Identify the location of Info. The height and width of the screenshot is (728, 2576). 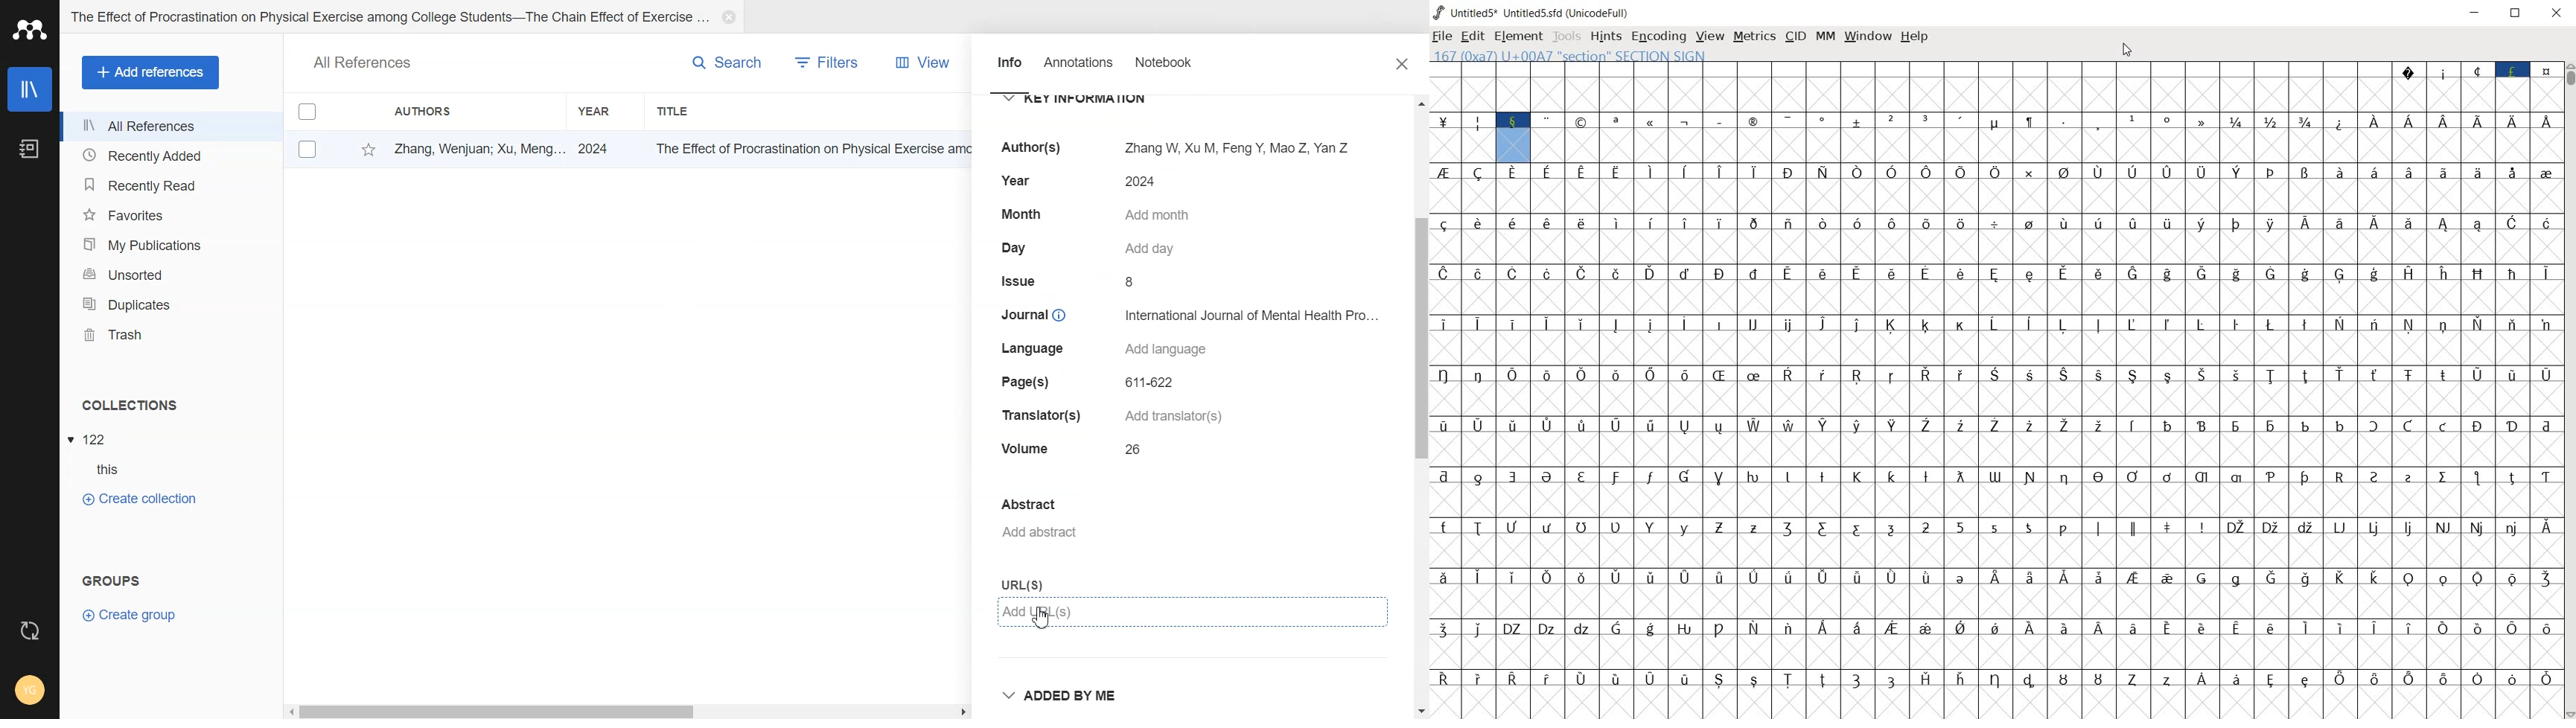
(1008, 68).